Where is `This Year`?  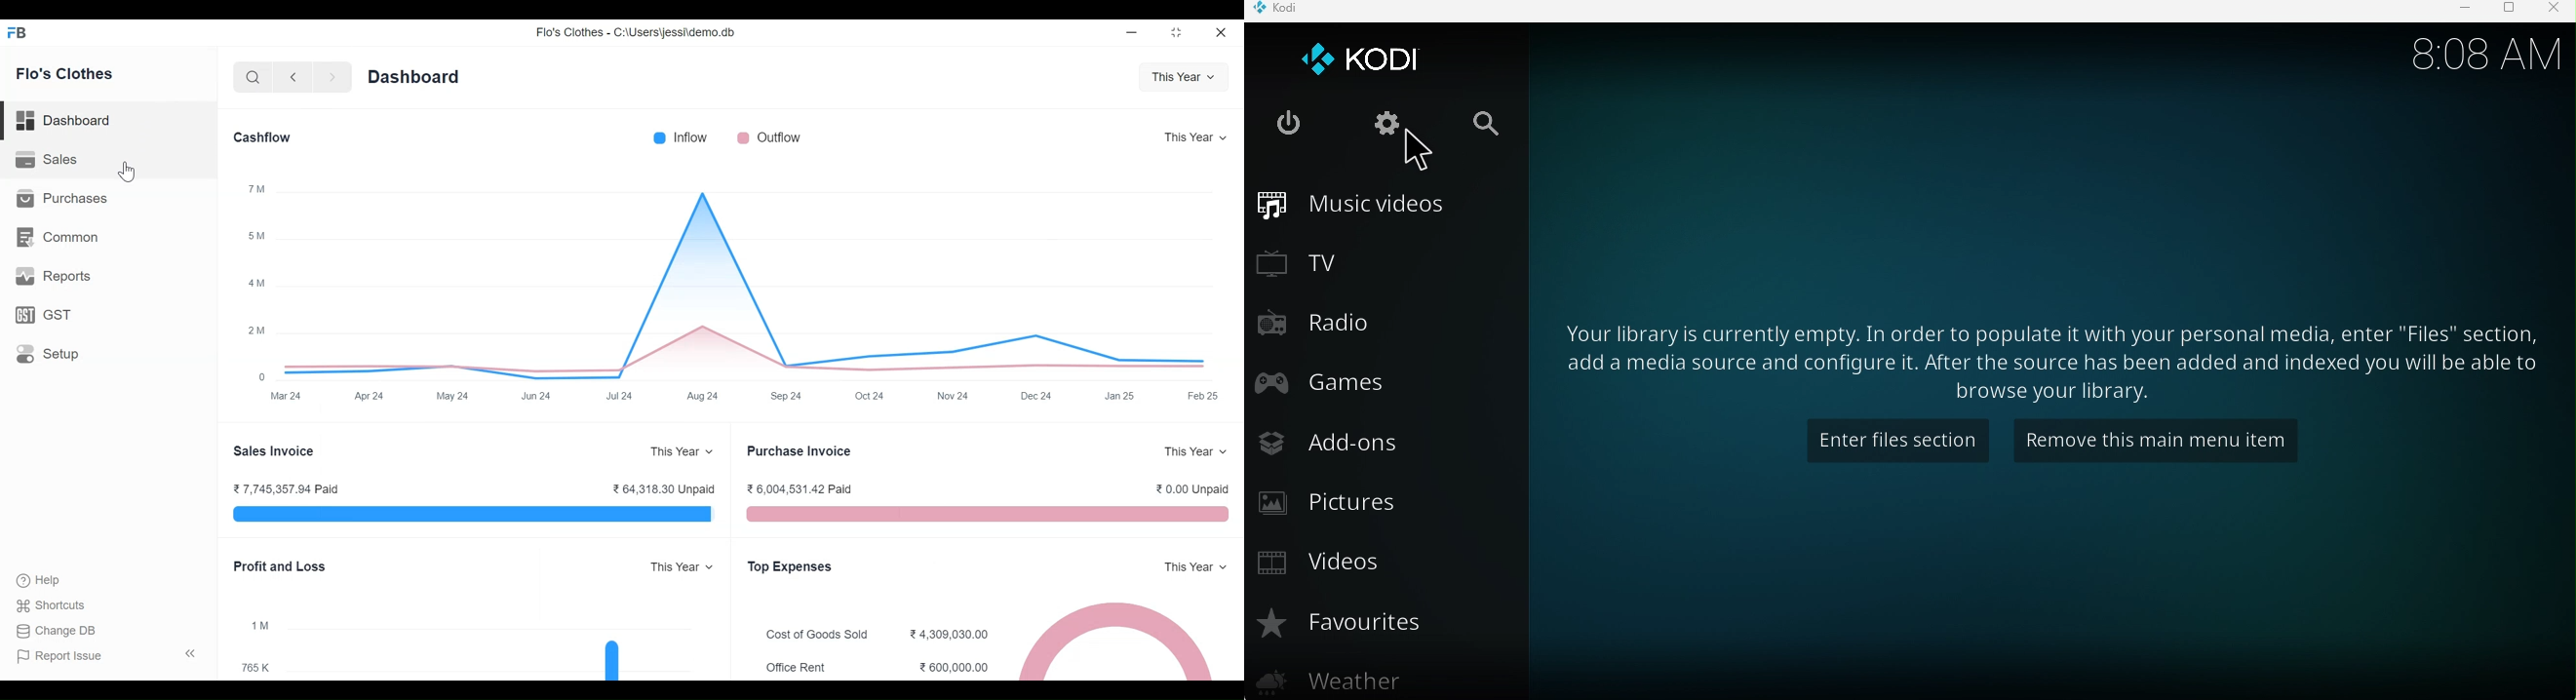
This Year is located at coordinates (1196, 453).